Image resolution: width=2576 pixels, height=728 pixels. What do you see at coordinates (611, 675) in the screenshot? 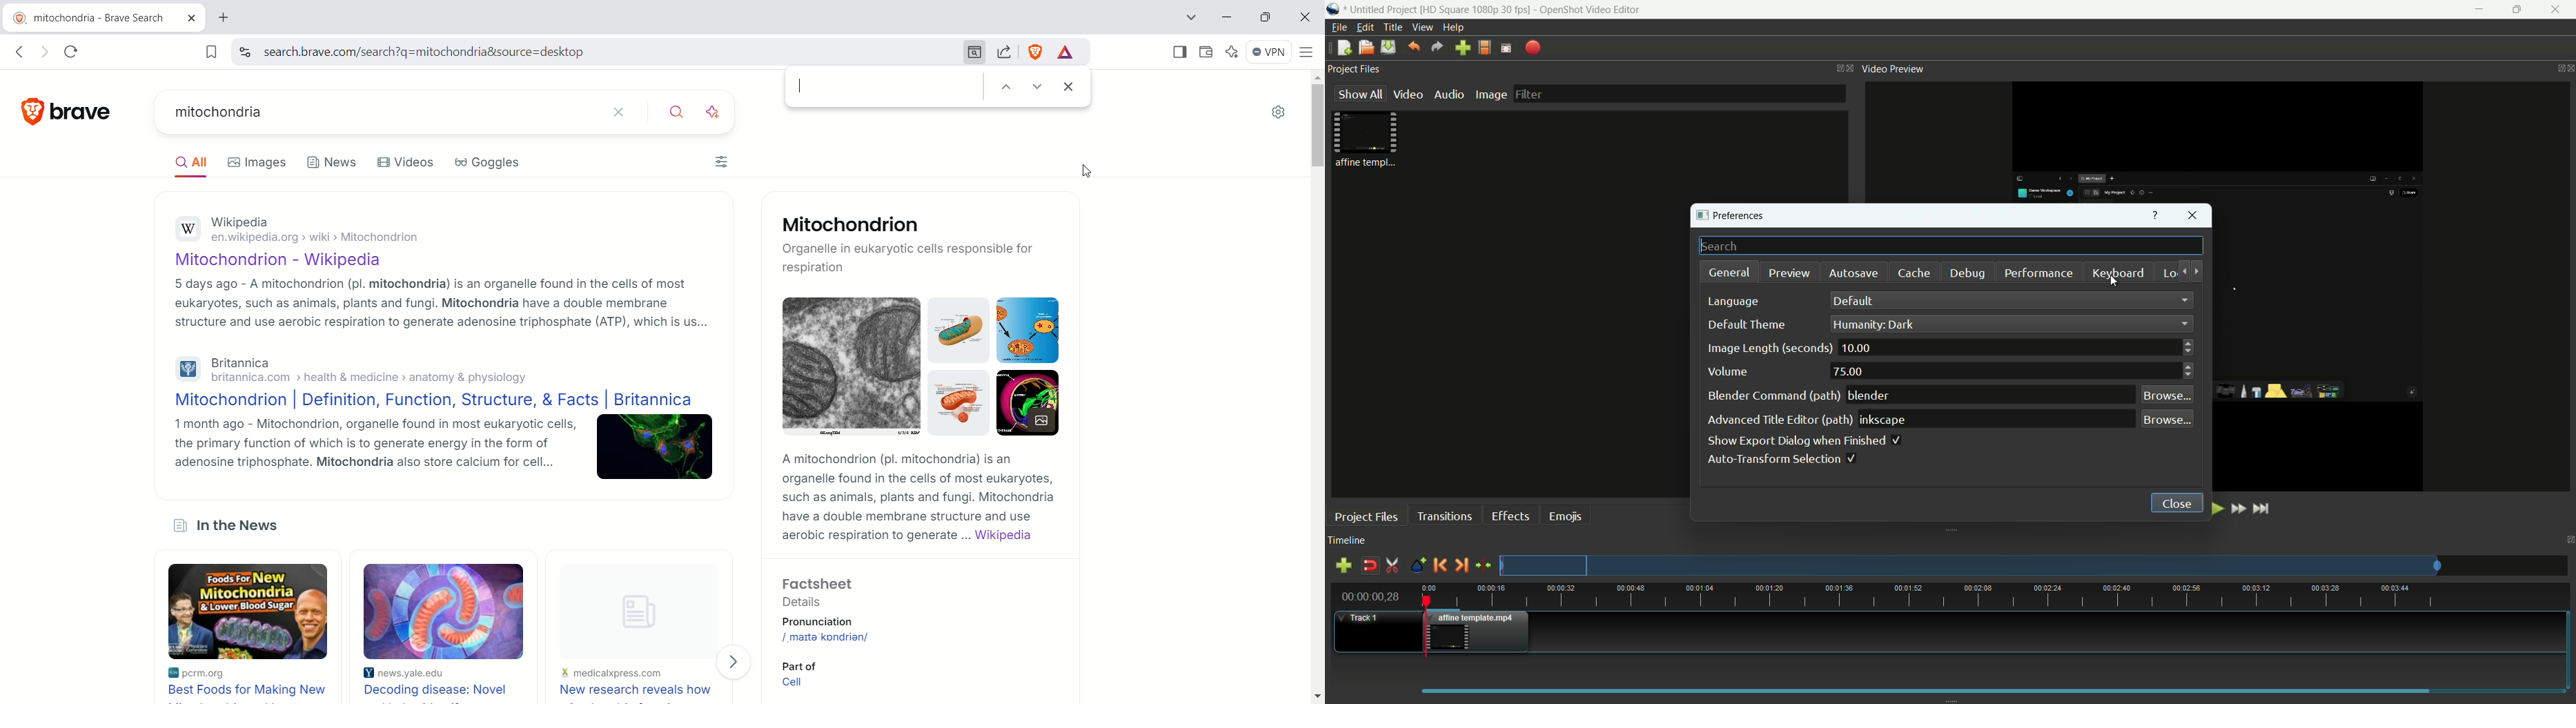
I see `medicalpress.com` at bounding box center [611, 675].